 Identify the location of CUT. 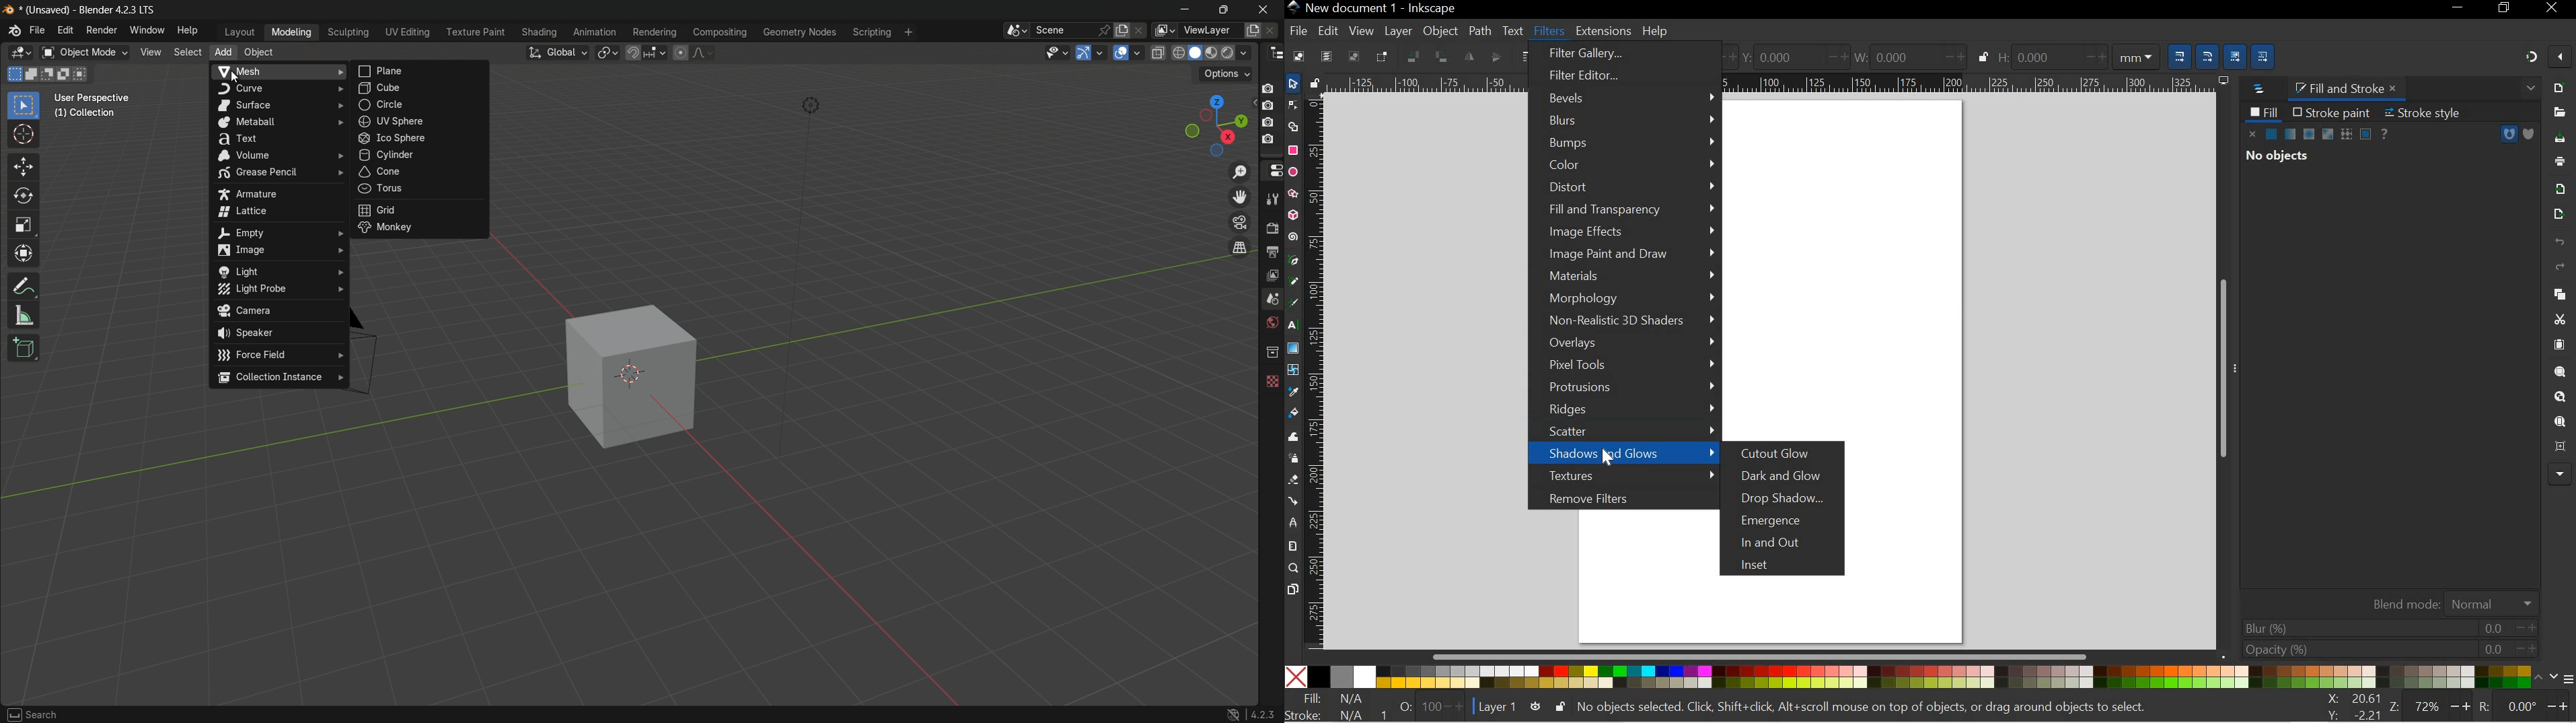
(2559, 319).